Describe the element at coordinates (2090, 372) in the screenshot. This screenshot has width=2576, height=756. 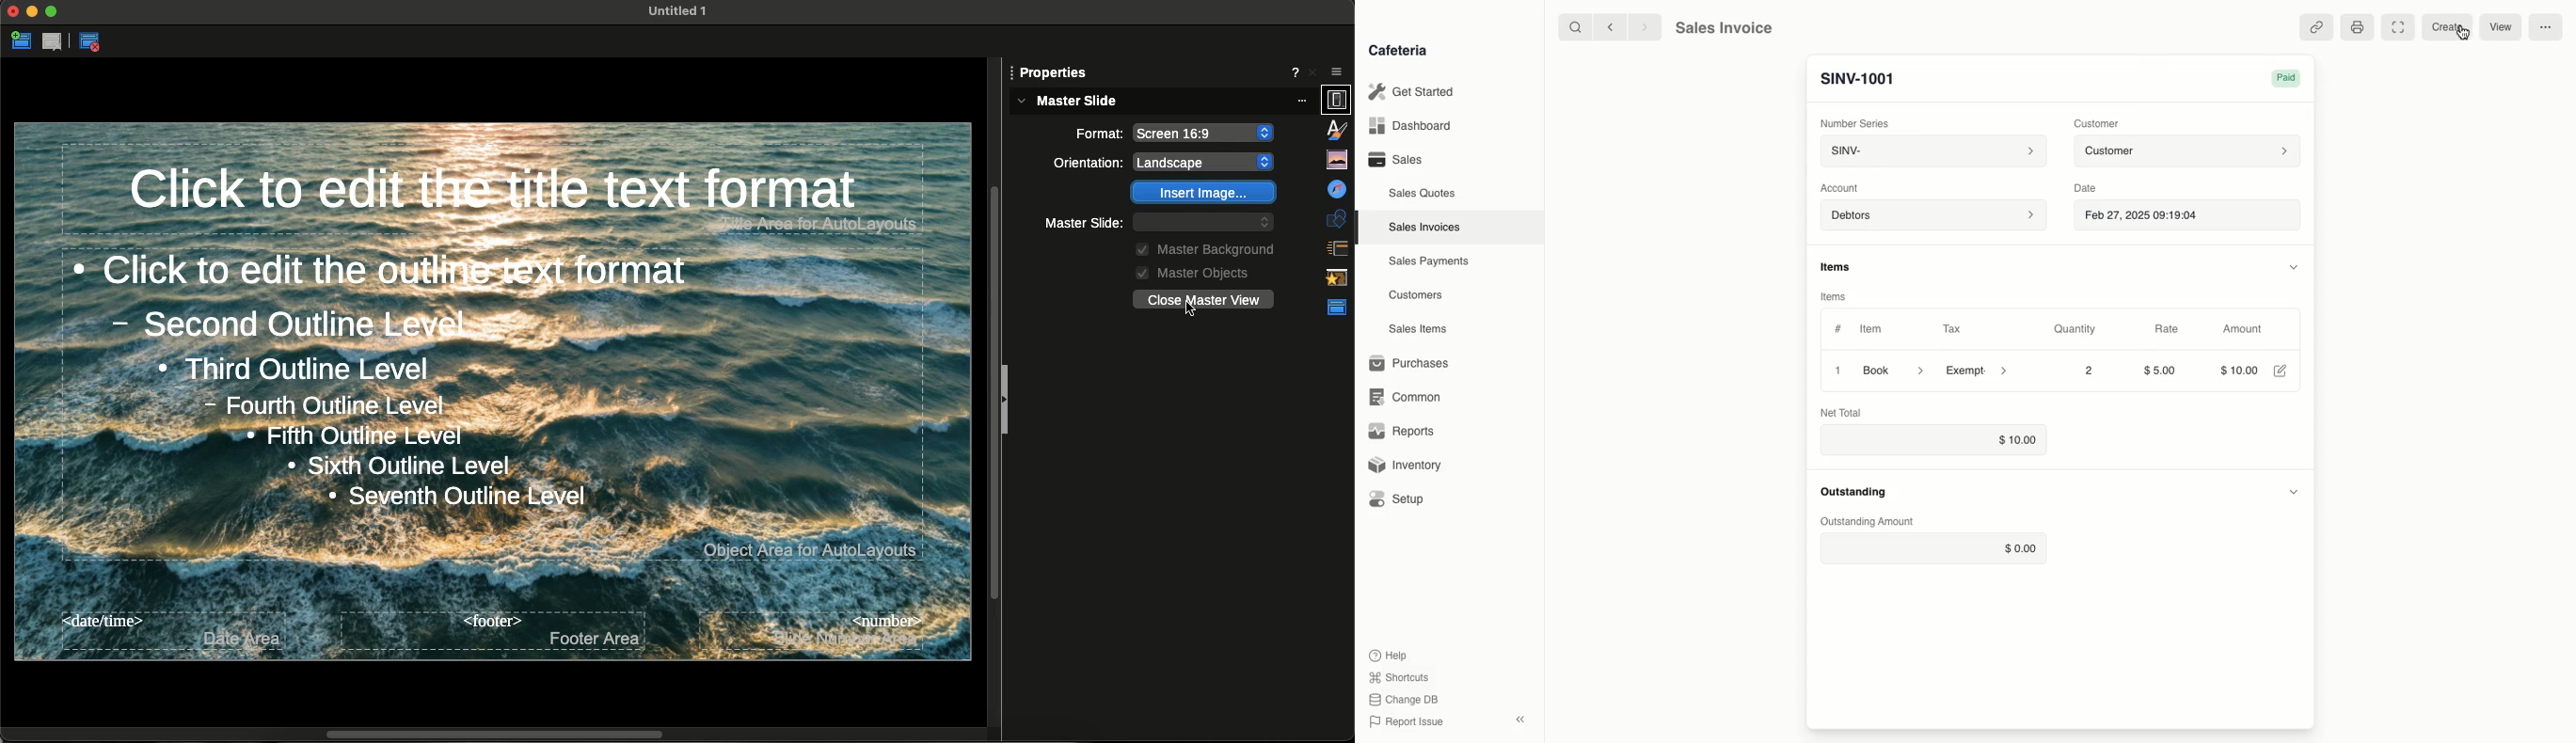
I see `2` at that location.